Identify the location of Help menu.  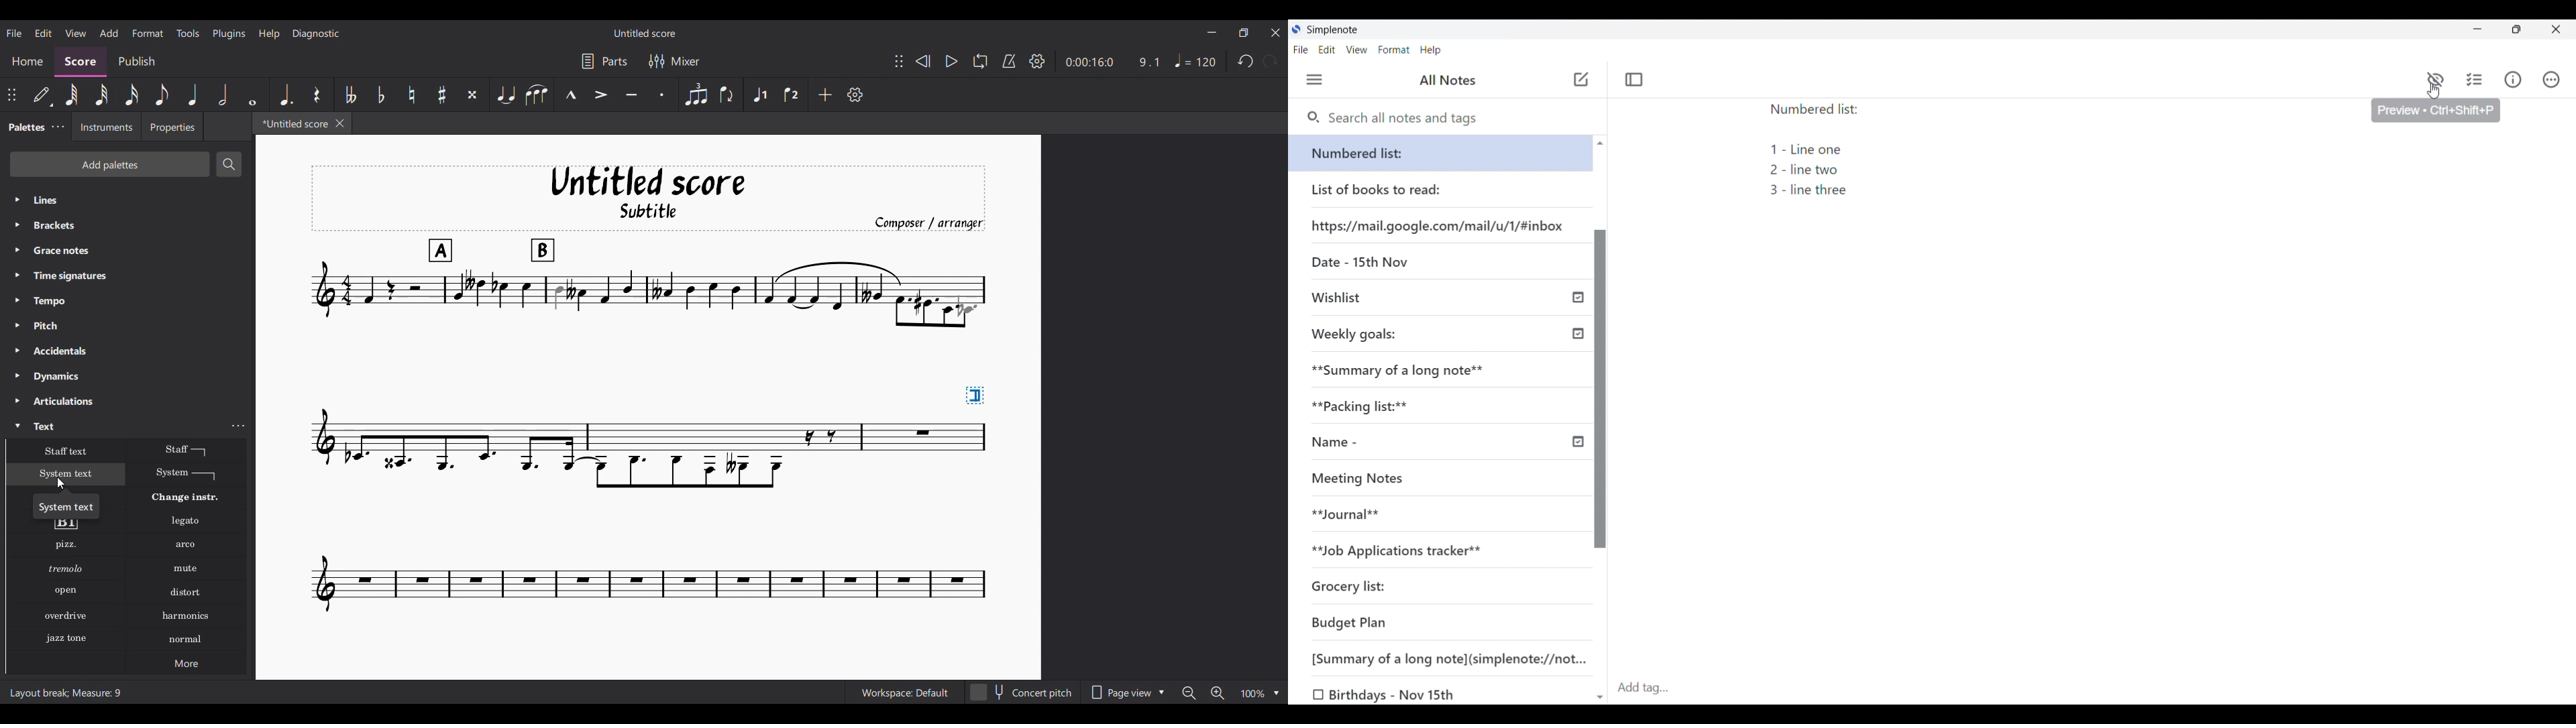
(1430, 51).